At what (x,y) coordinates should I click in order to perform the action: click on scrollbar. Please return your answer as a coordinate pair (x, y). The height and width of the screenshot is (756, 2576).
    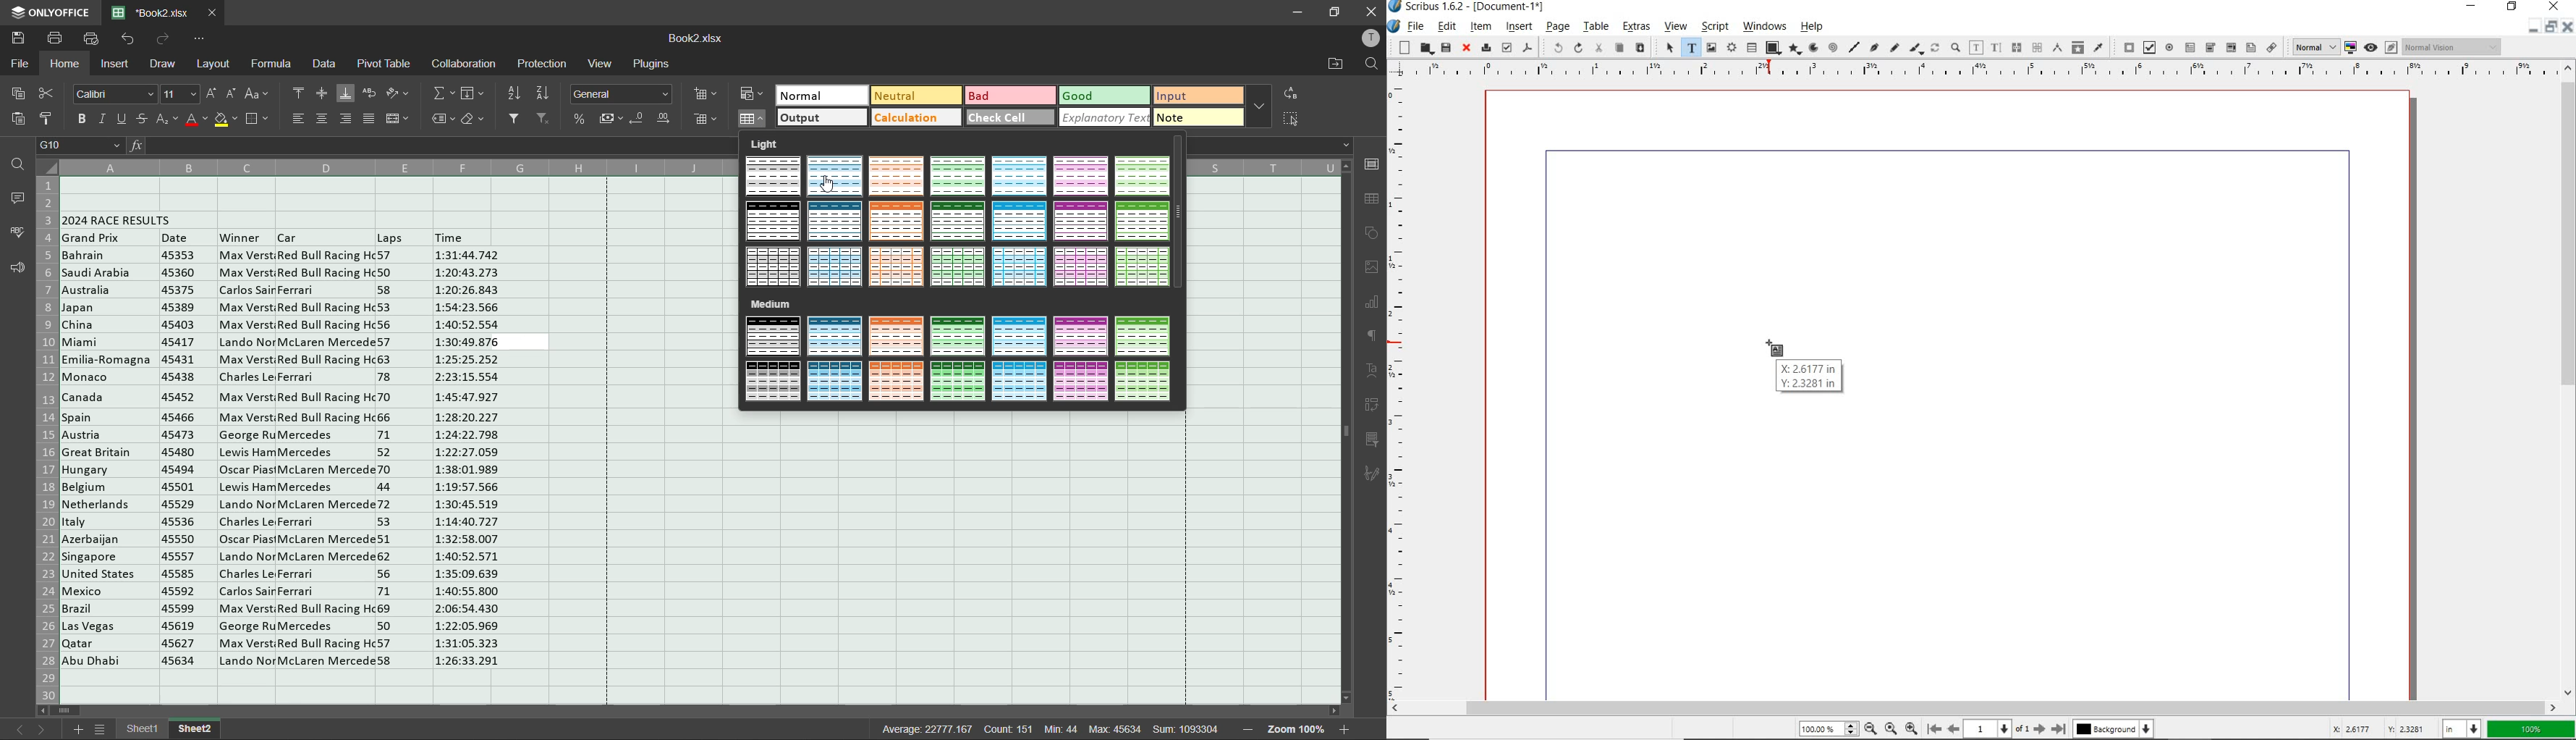
    Looking at the image, I should click on (1974, 707).